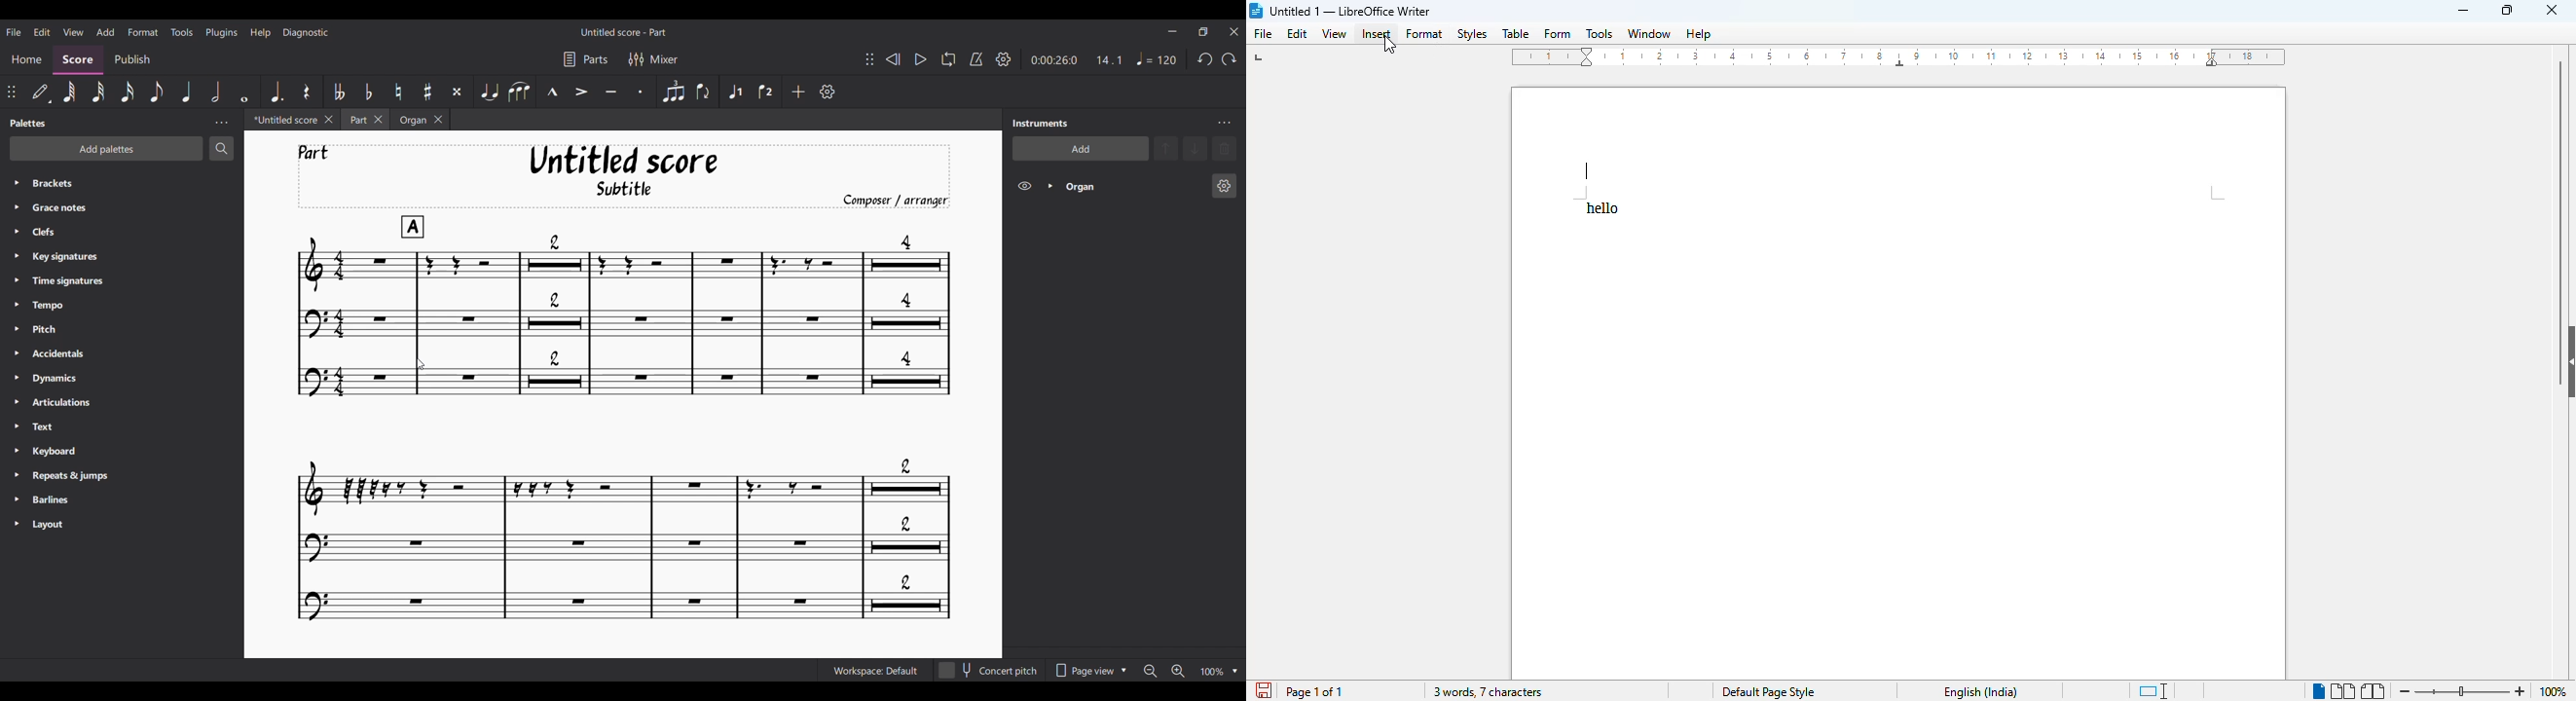 The image size is (2576, 728). Describe the element at coordinates (2461, 691) in the screenshot. I see `zoom in or zoom out bar` at that location.